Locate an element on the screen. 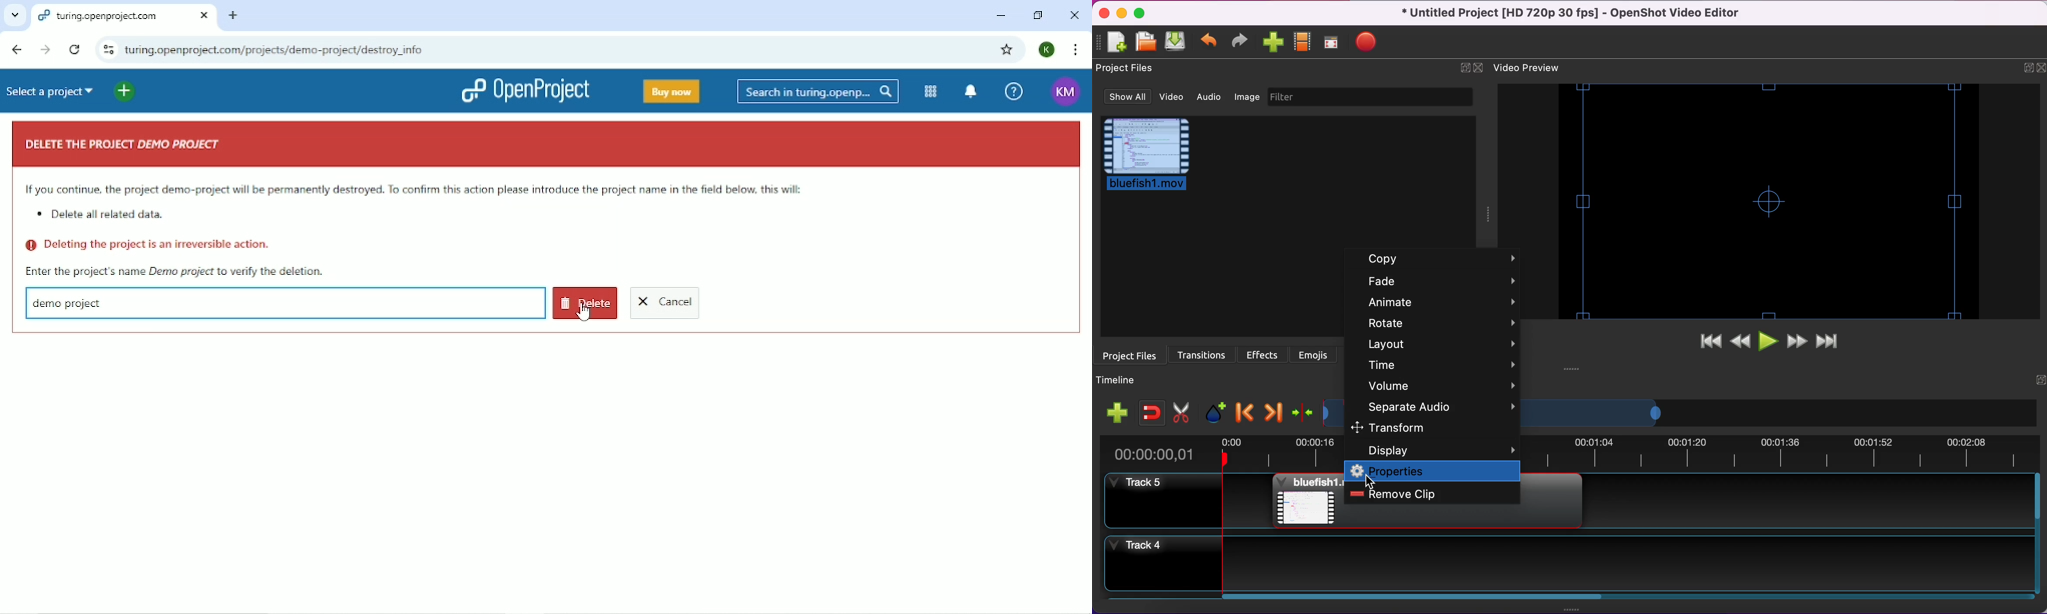  remove clip is located at coordinates (1411, 494).